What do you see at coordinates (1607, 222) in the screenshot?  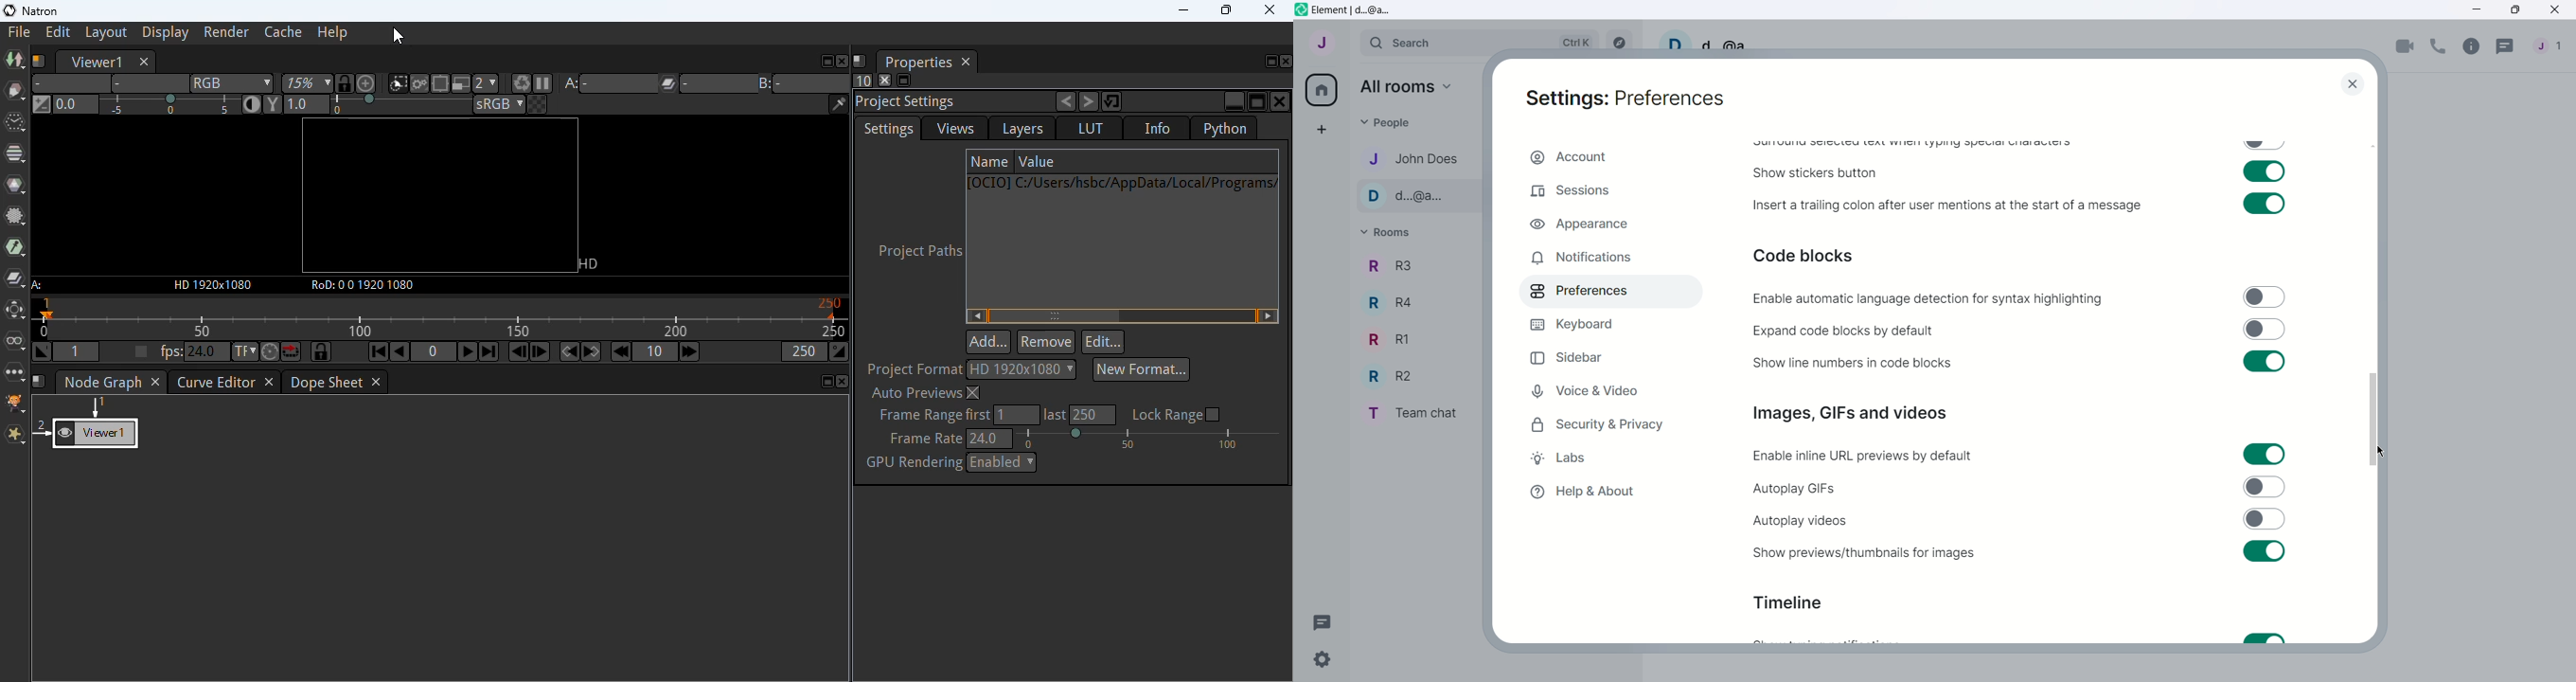 I see `Appearance` at bounding box center [1607, 222].